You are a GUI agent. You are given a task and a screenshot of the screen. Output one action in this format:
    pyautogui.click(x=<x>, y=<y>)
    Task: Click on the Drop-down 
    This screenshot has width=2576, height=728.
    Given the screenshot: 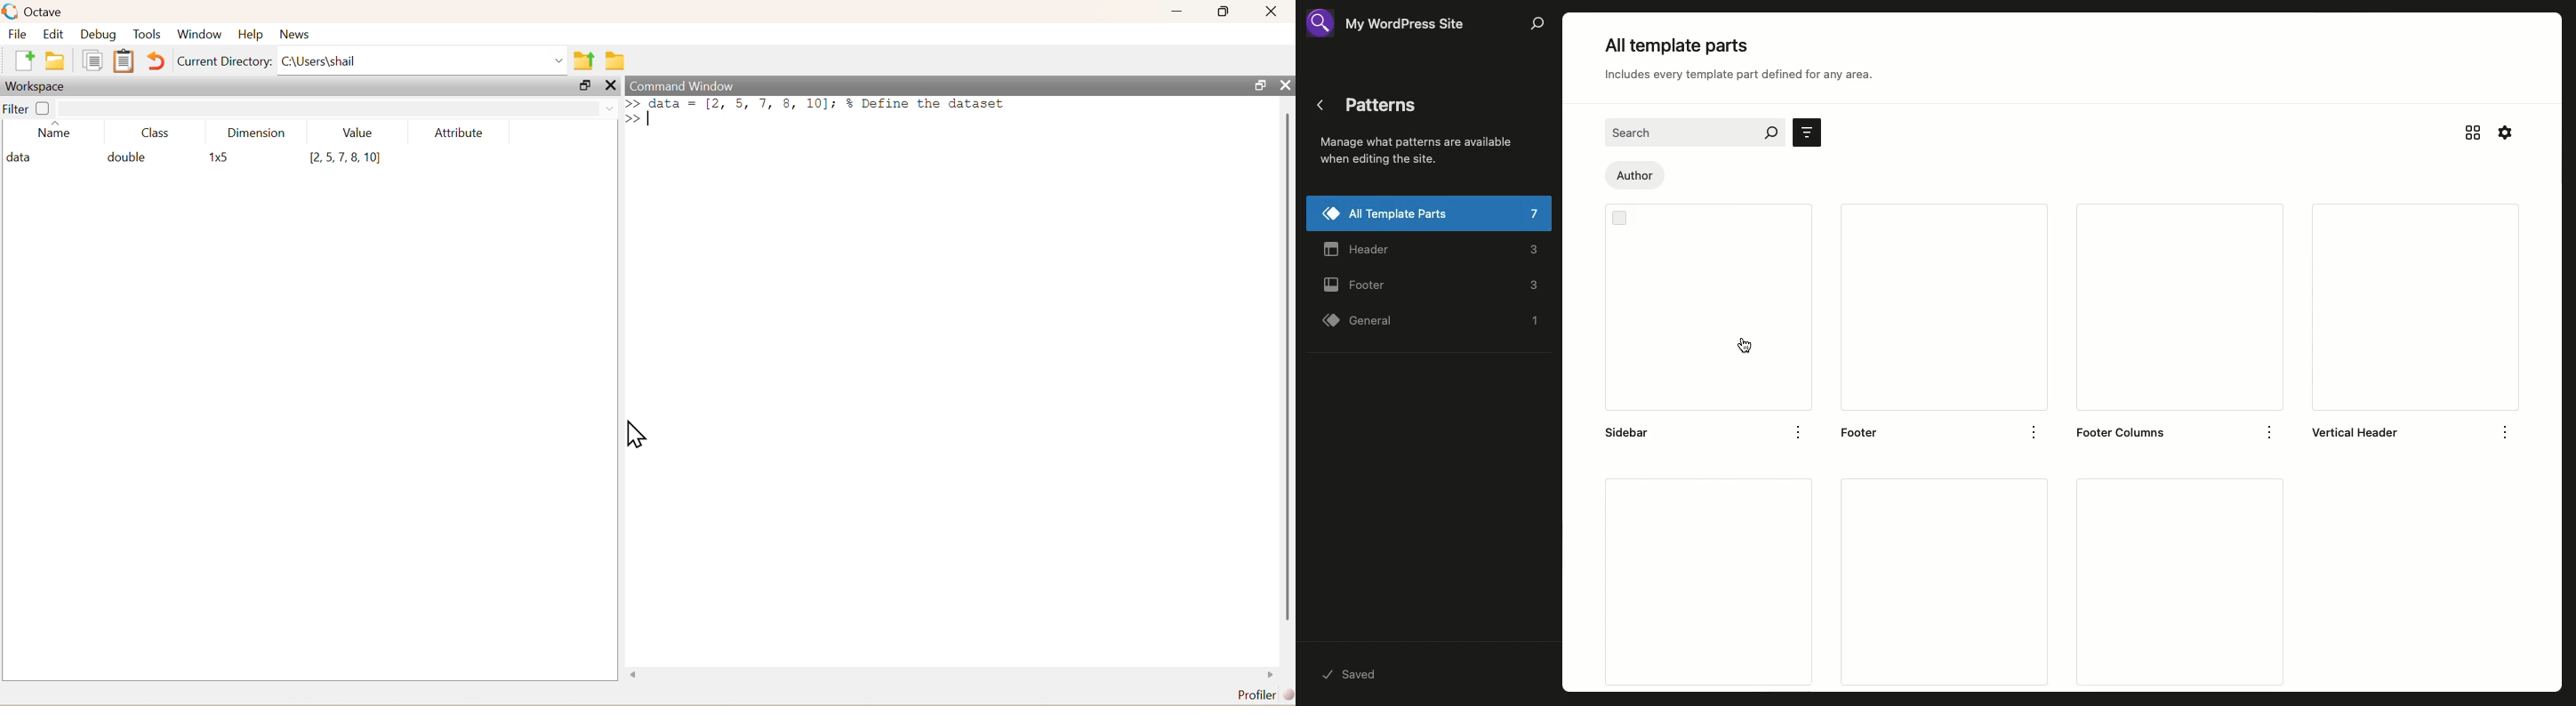 What is the action you would take?
    pyautogui.click(x=560, y=61)
    